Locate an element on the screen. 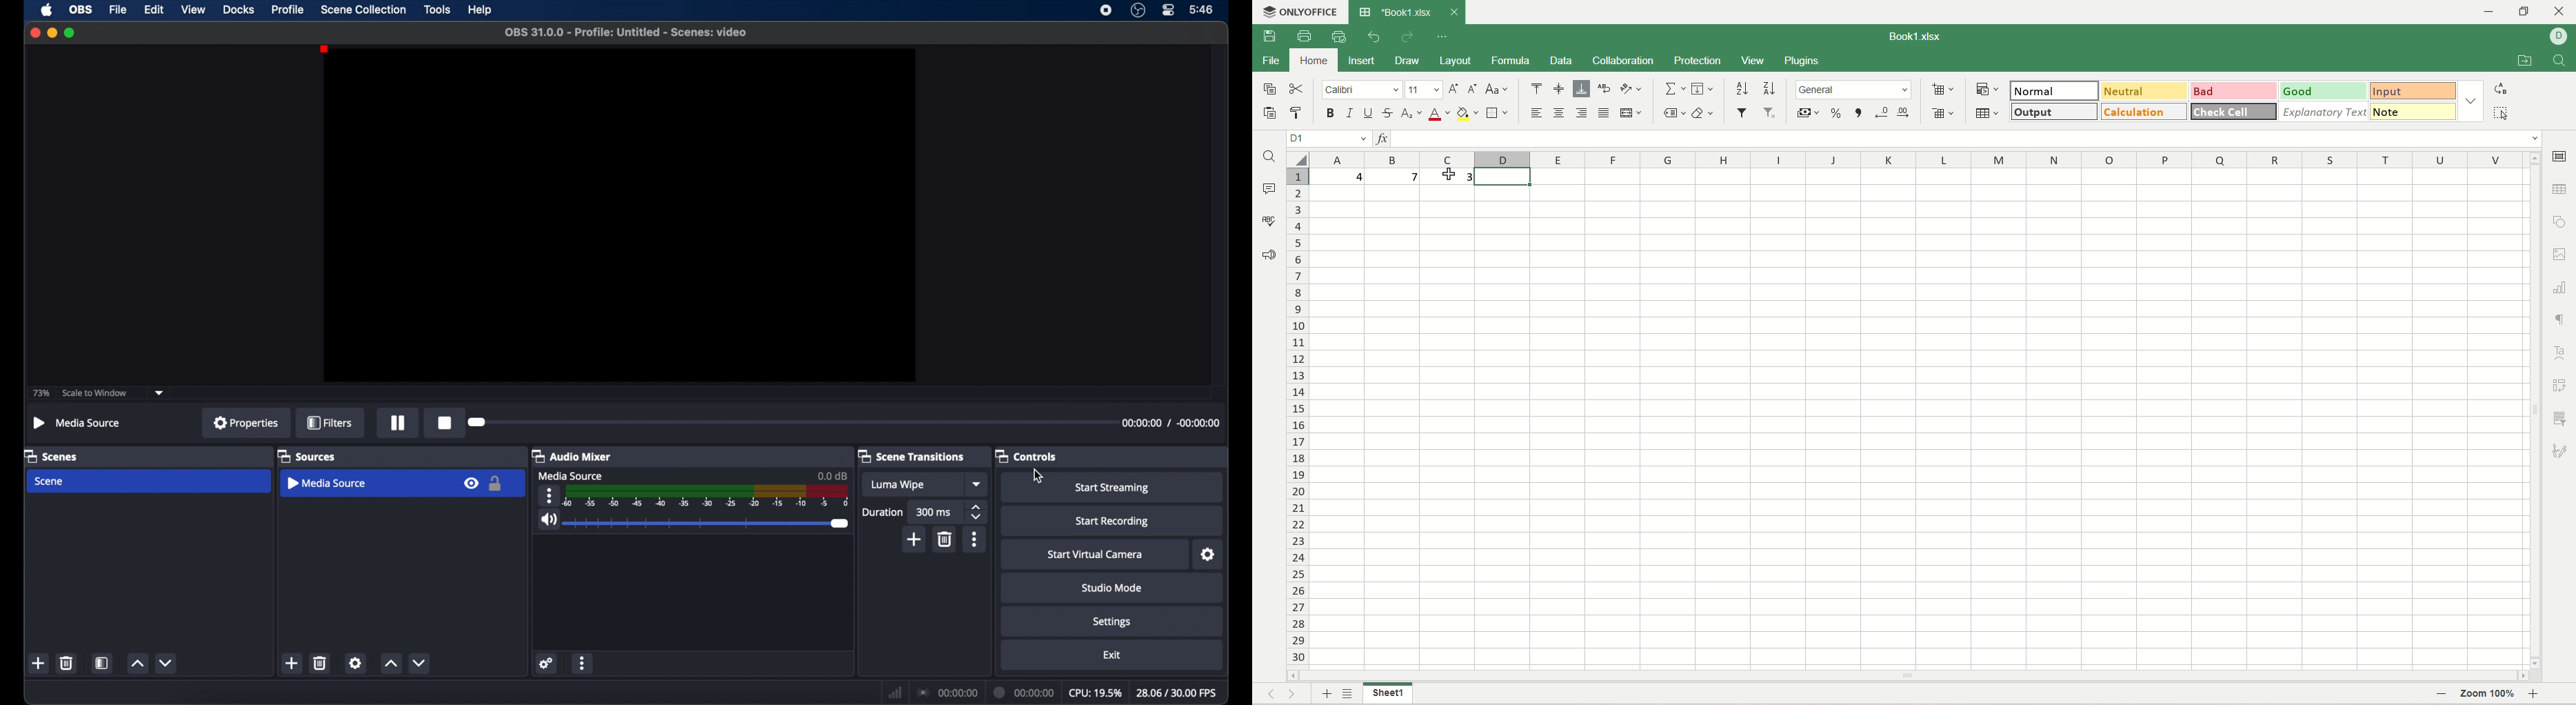  filters is located at coordinates (330, 422).